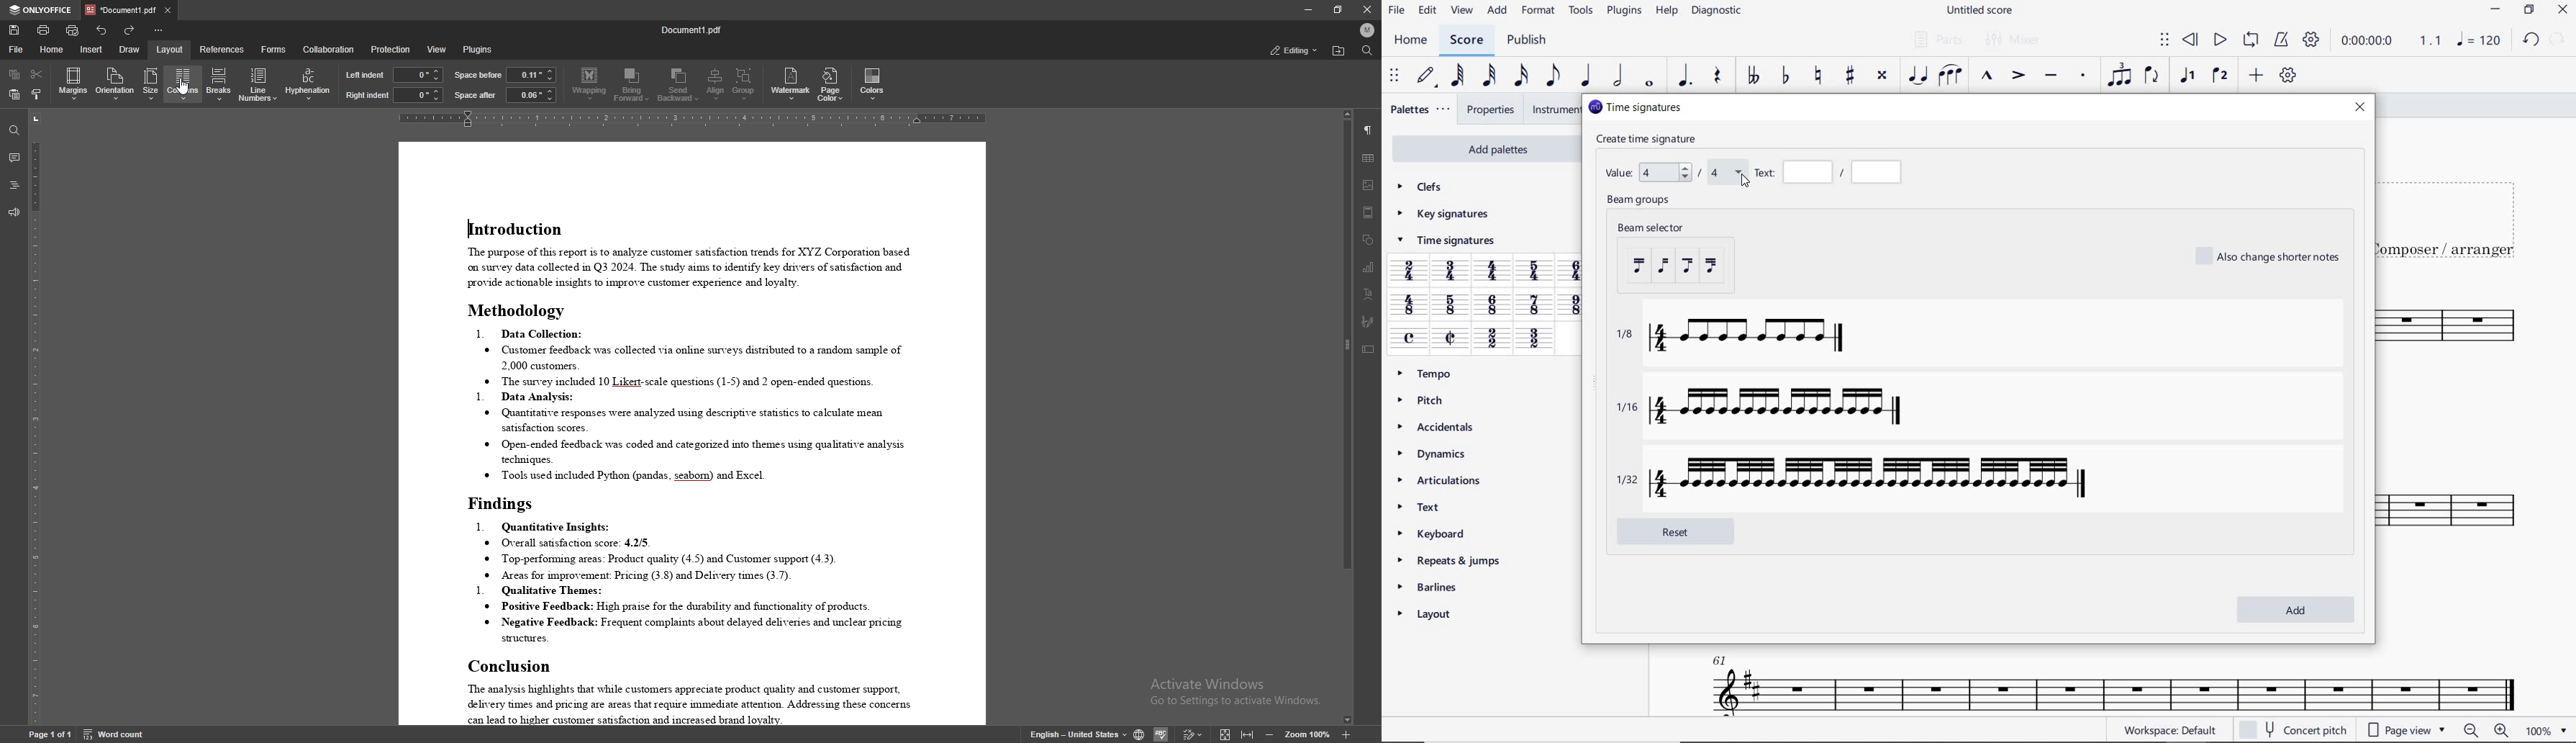  What do you see at coordinates (830, 84) in the screenshot?
I see `page color` at bounding box center [830, 84].